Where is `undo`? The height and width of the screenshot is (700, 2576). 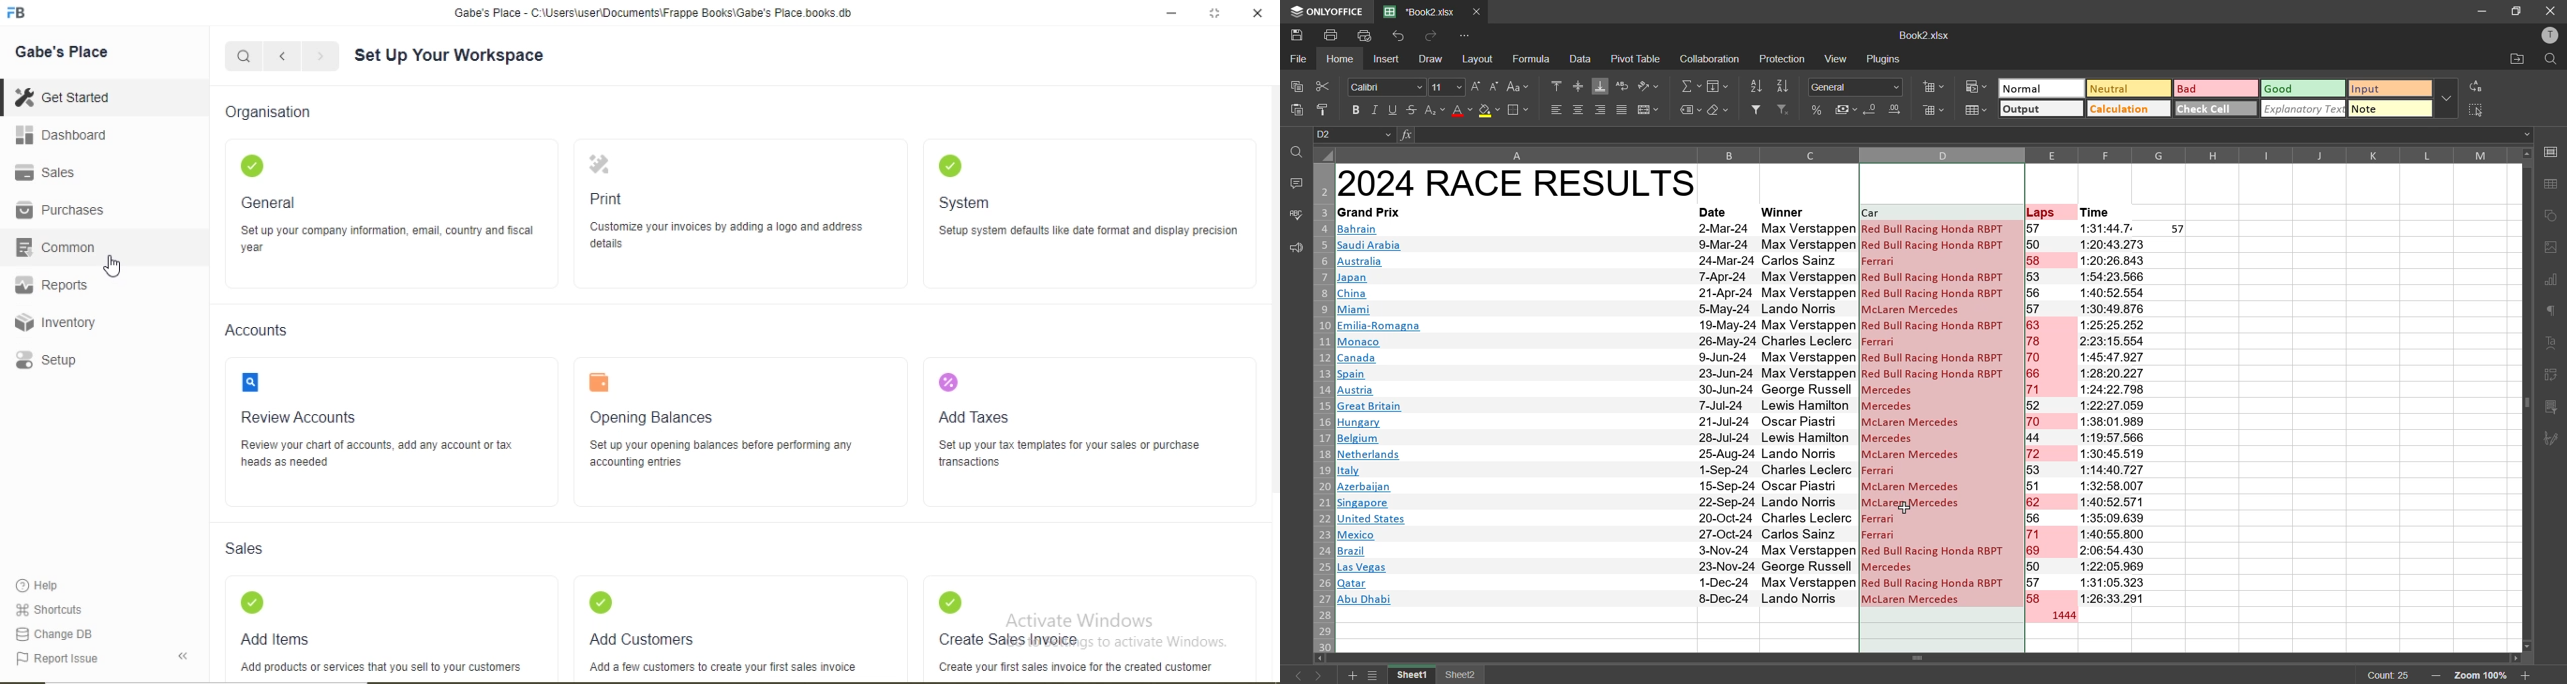
undo is located at coordinates (1401, 37).